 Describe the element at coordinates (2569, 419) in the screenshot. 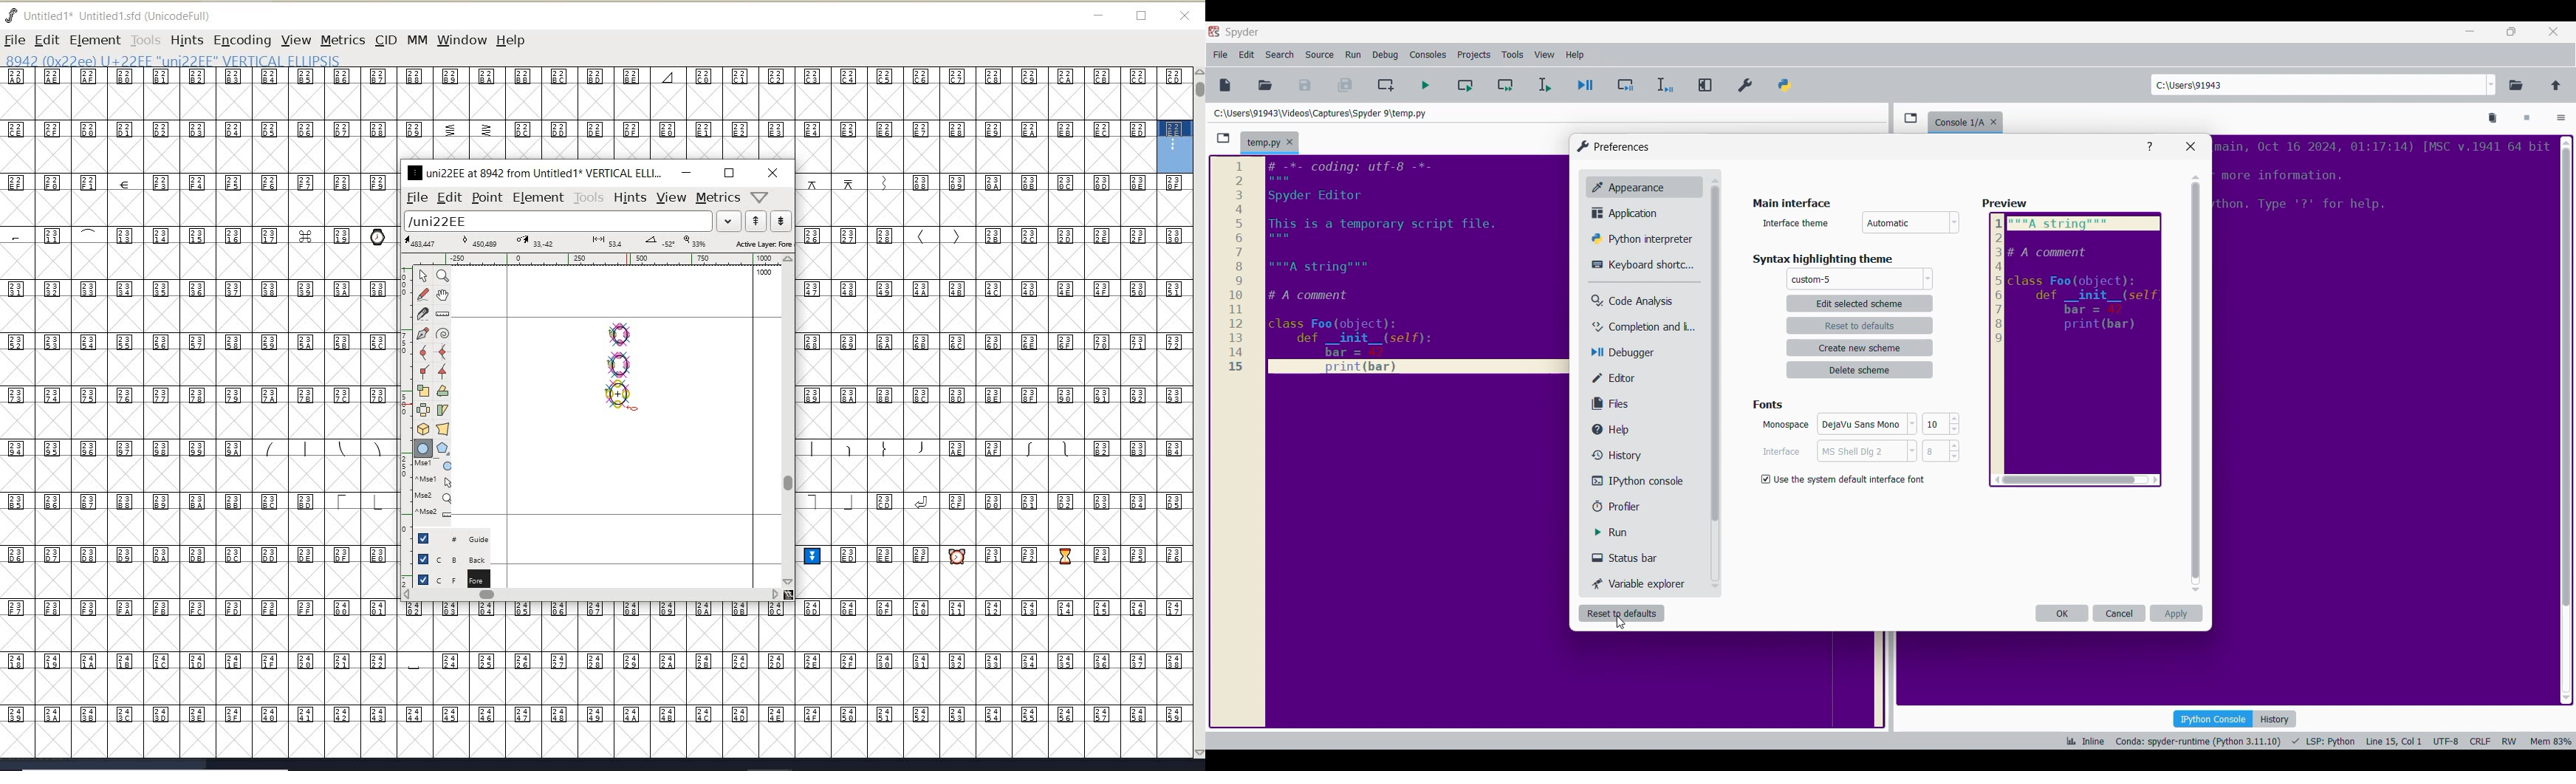

I see `scrollbar` at that location.